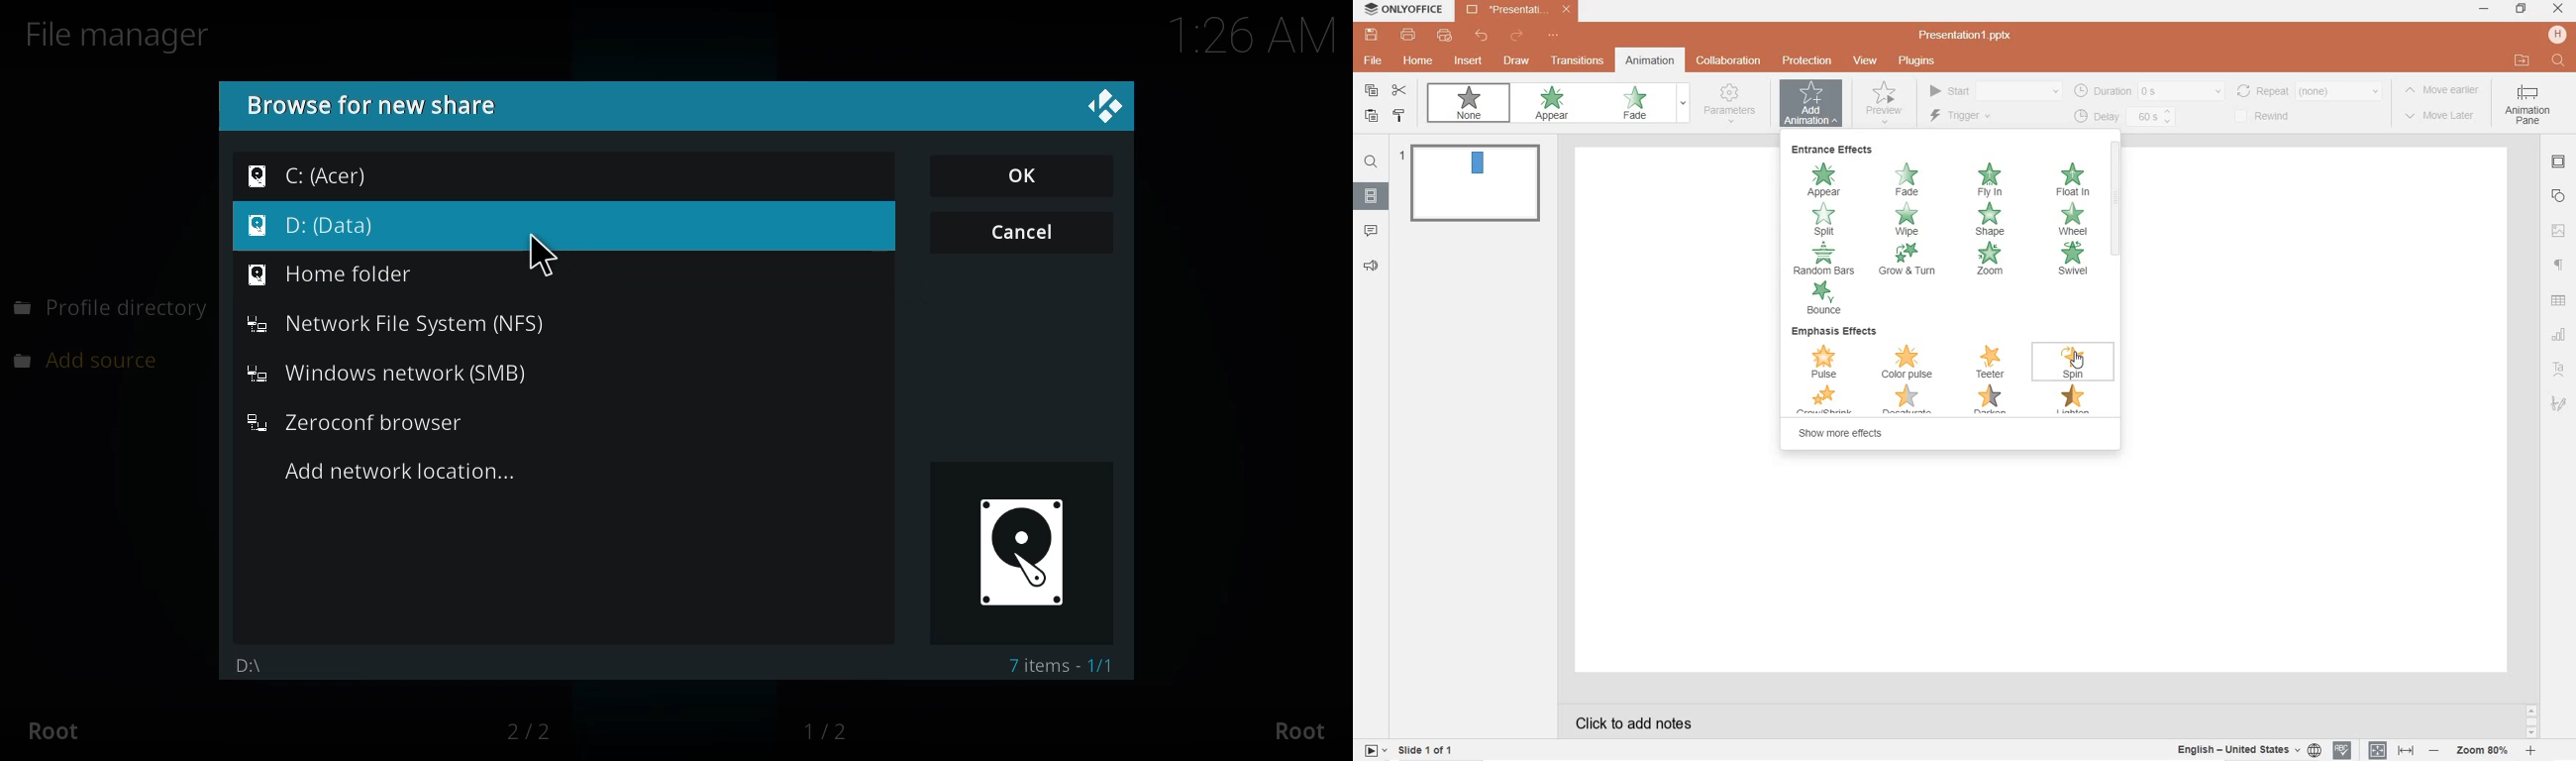 The image size is (2576, 784). Describe the element at coordinates (1732, 106) in the screenshot. I see `parameters` at that location.